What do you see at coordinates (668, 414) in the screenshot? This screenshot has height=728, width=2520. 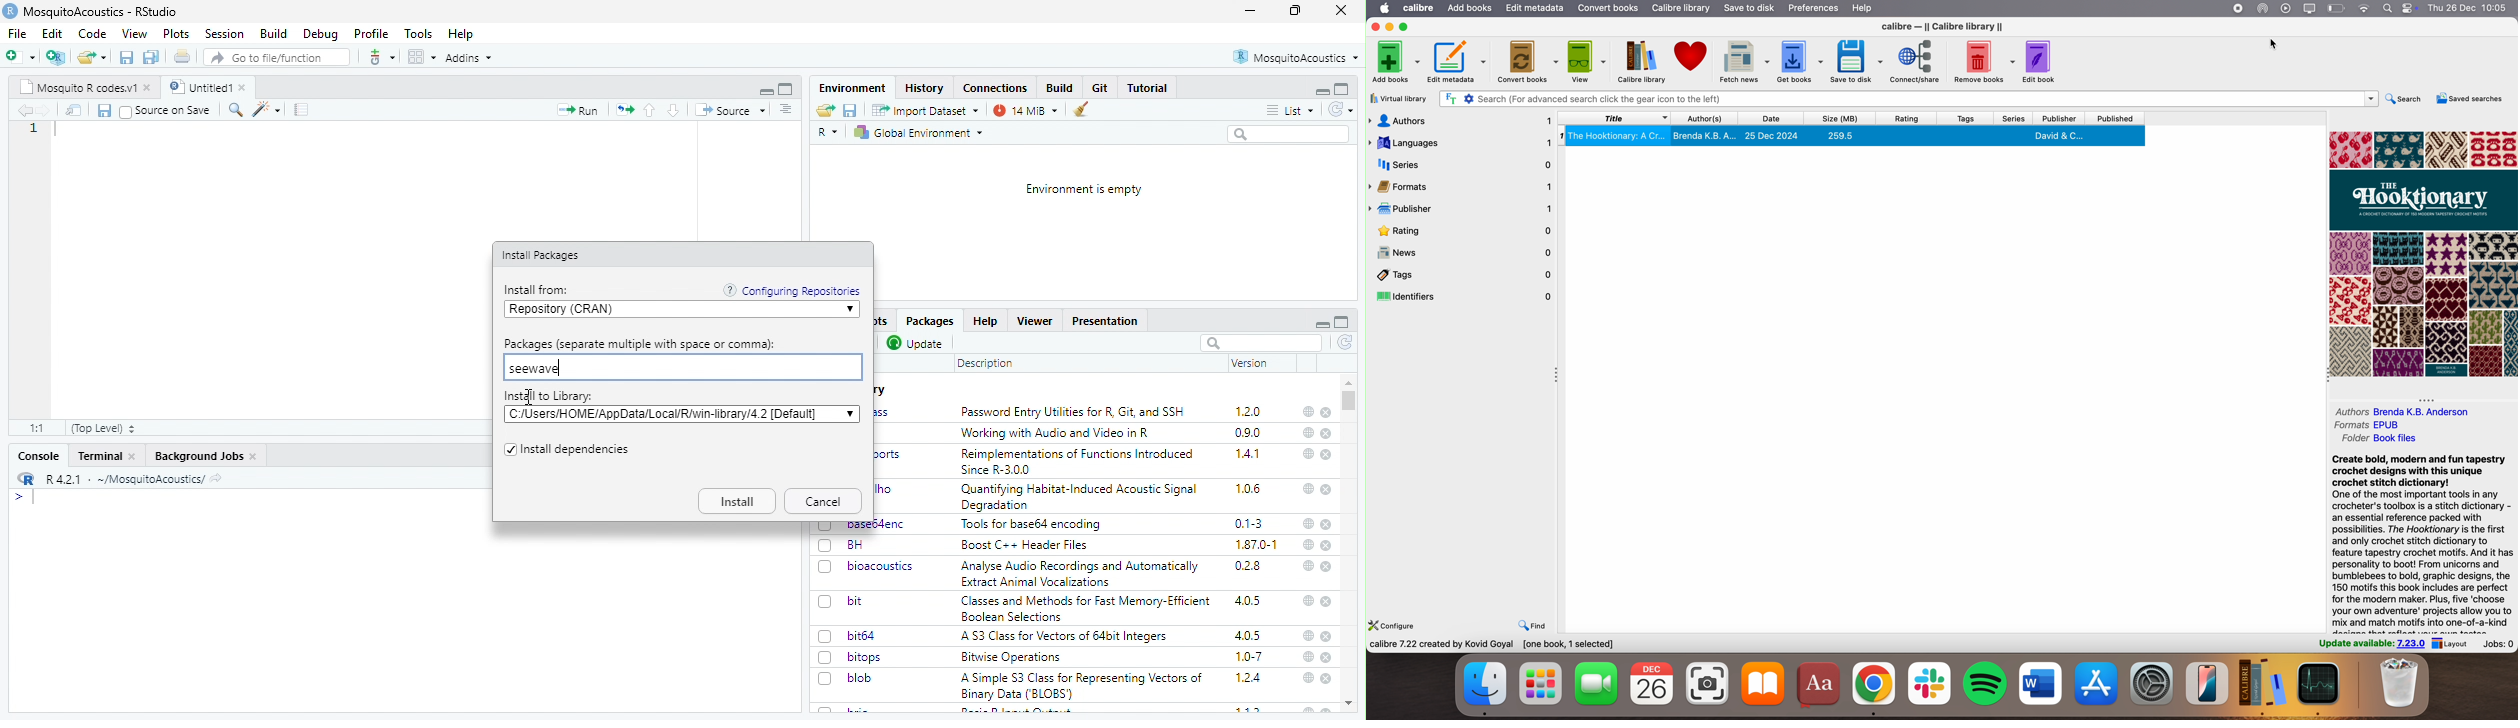 I see `C:/Users/HOME/AppData/Local/R/win-library/4.2 [Default]` at bounding box center [668, 414].